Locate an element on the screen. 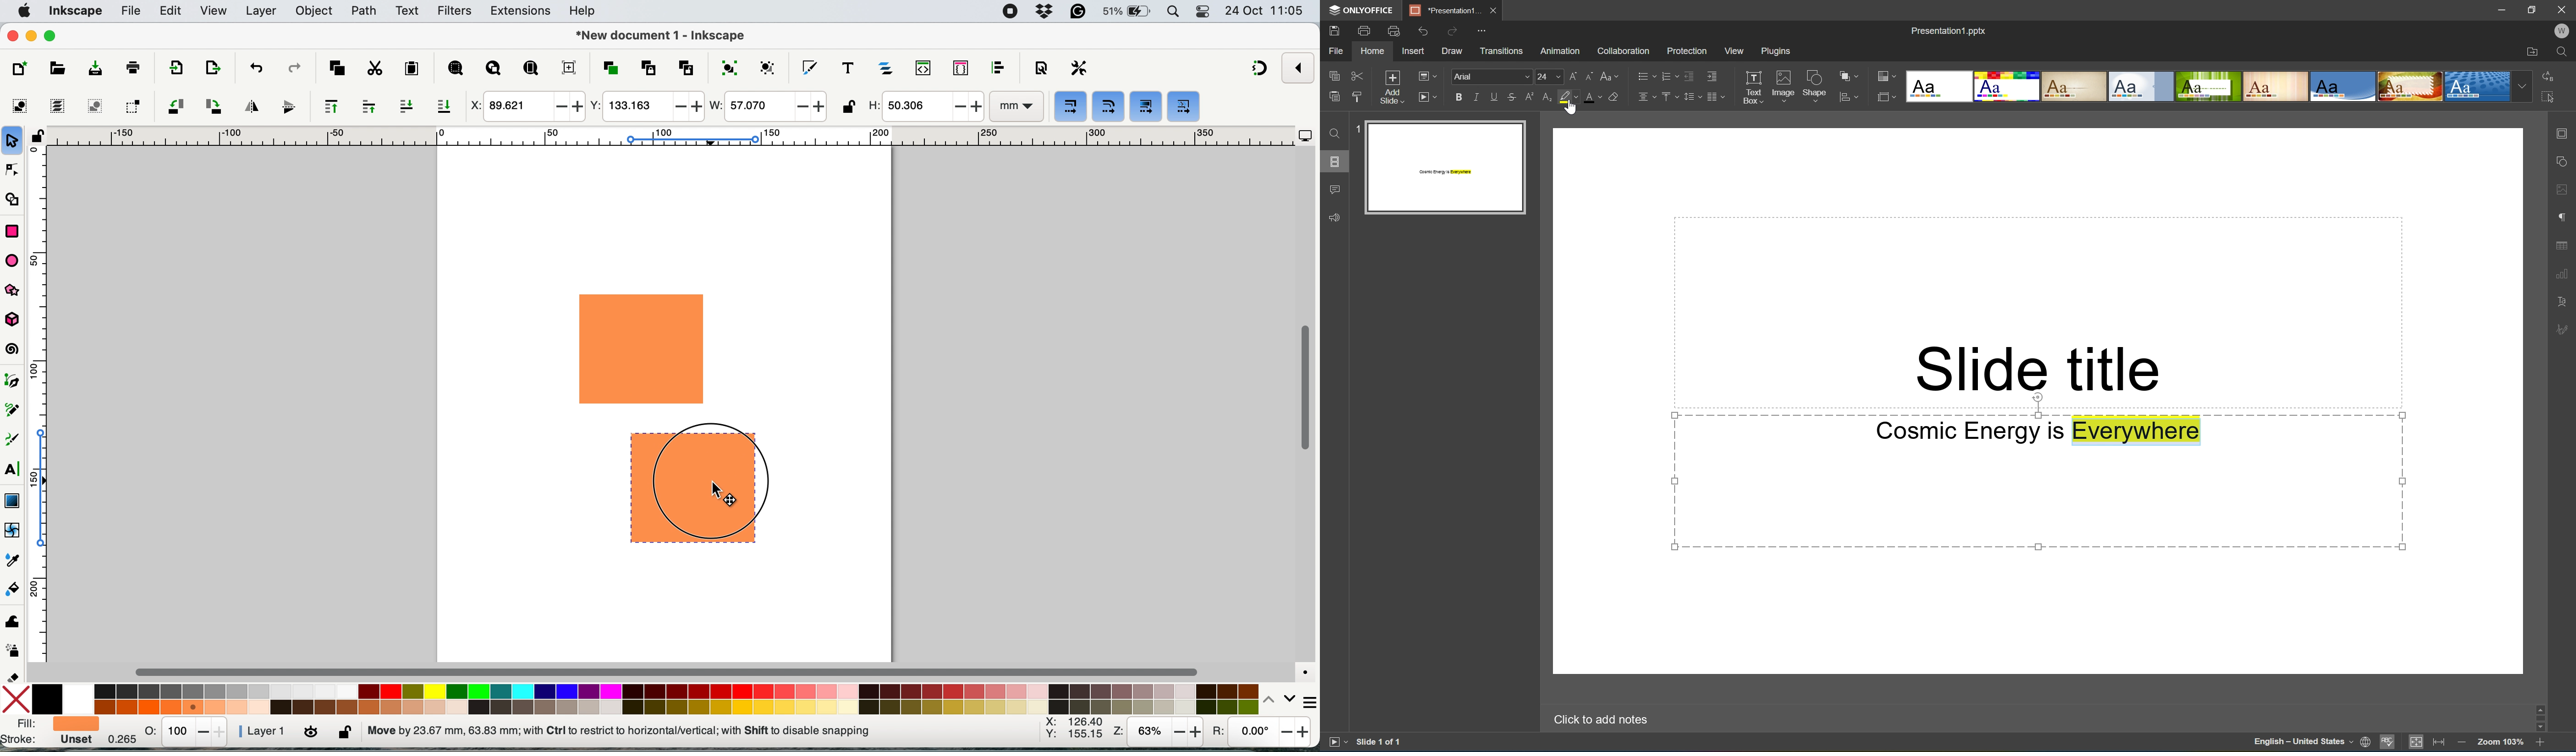 This screenshot has width=2576, height=756. *Presentation1 is located at coordinates (1445, 10).